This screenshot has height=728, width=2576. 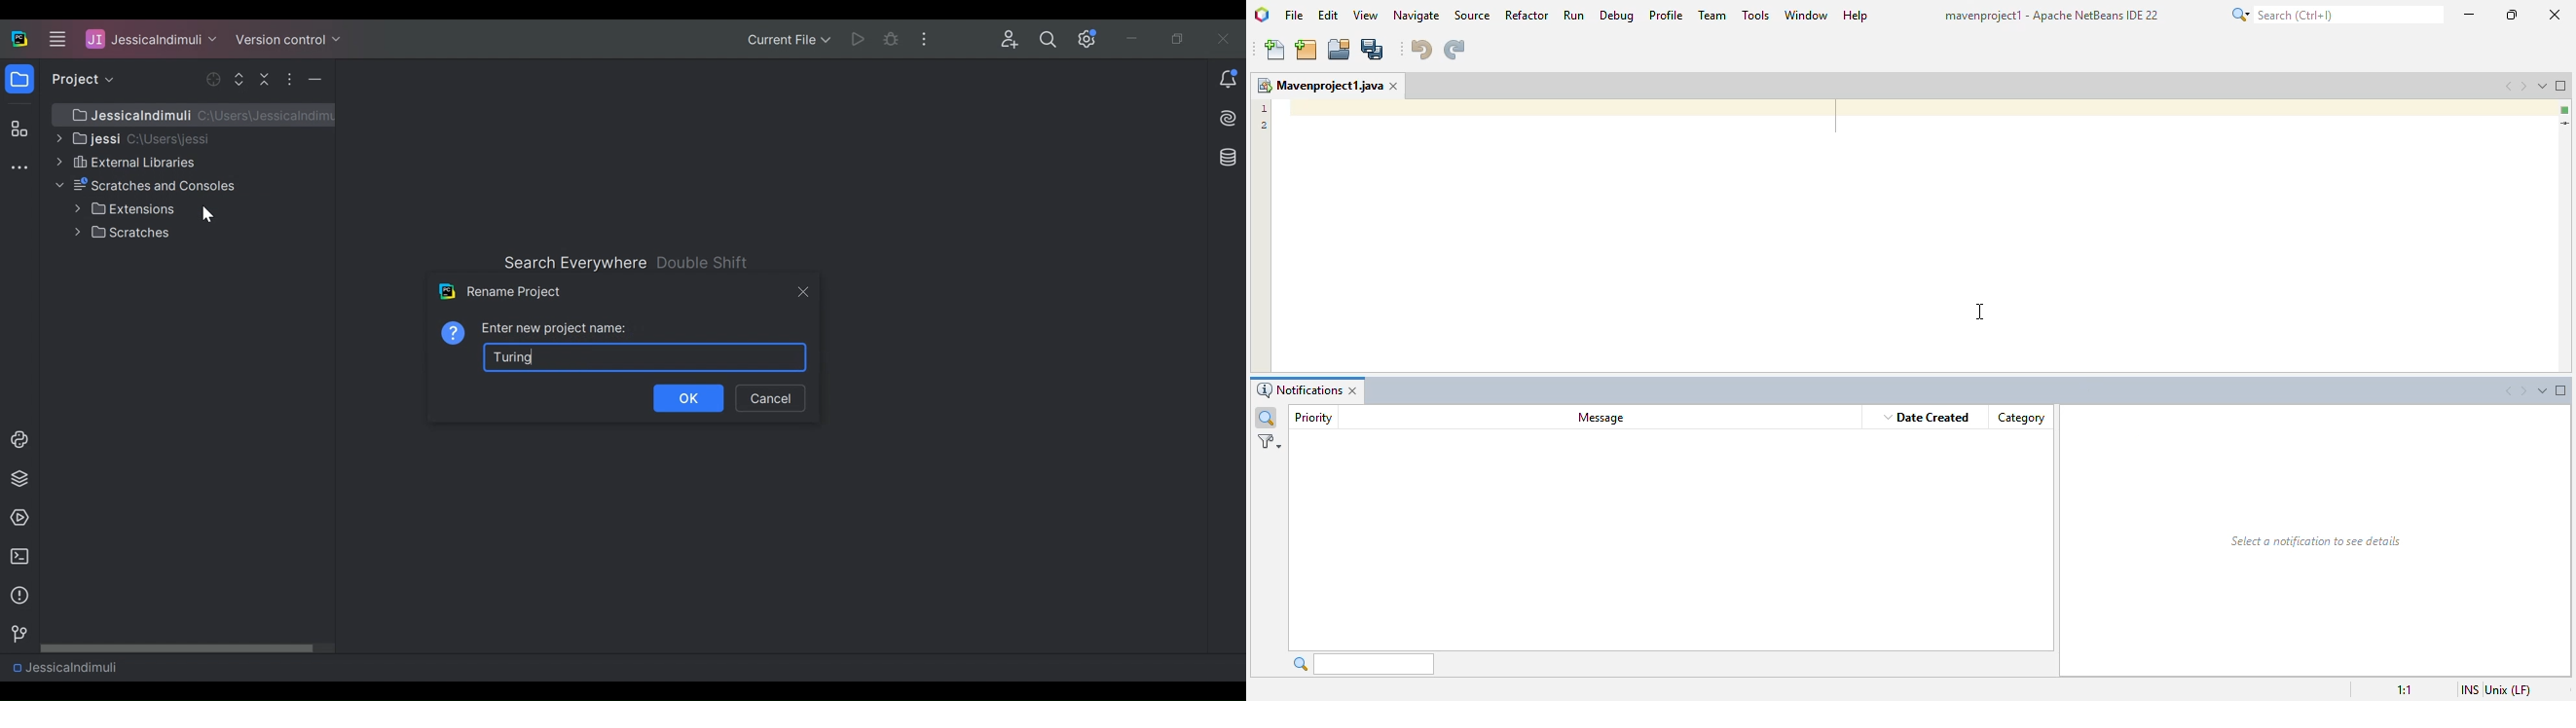 What do you see at coordinates (242, 79) in the screenshot?
I see `Expand Selected` at bounding box center [242, 79].